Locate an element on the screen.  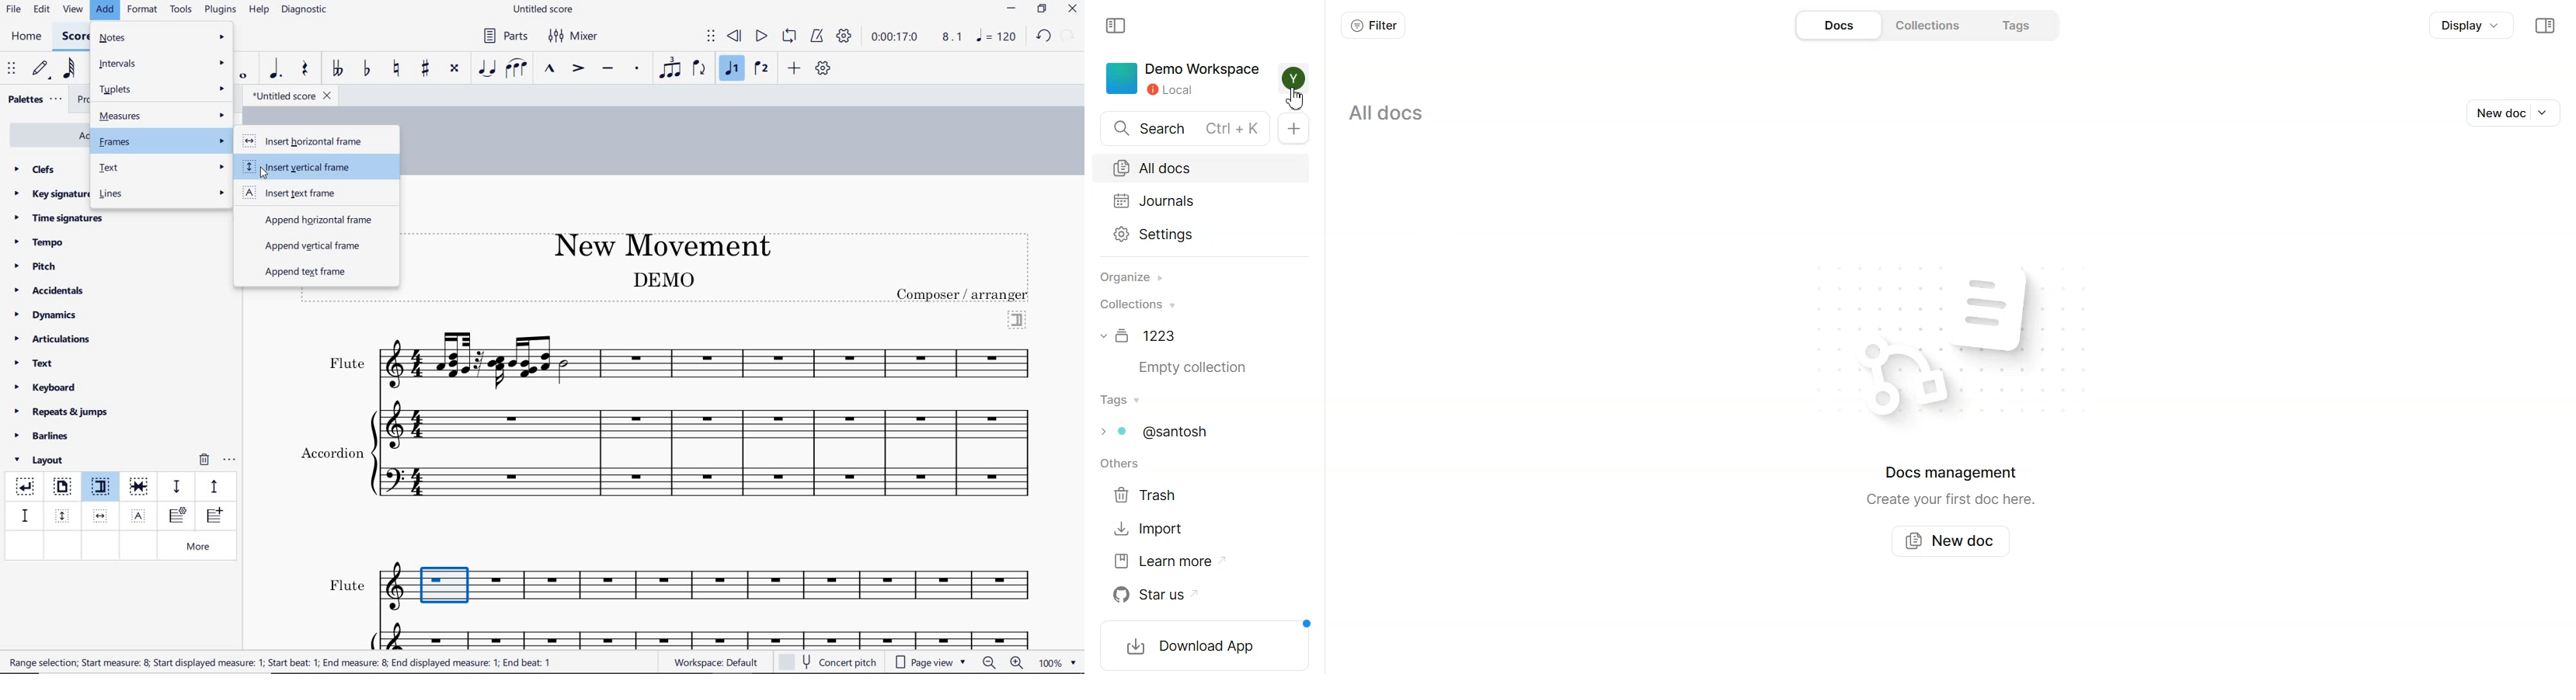
NOTE is located at coordinates (998, 36).